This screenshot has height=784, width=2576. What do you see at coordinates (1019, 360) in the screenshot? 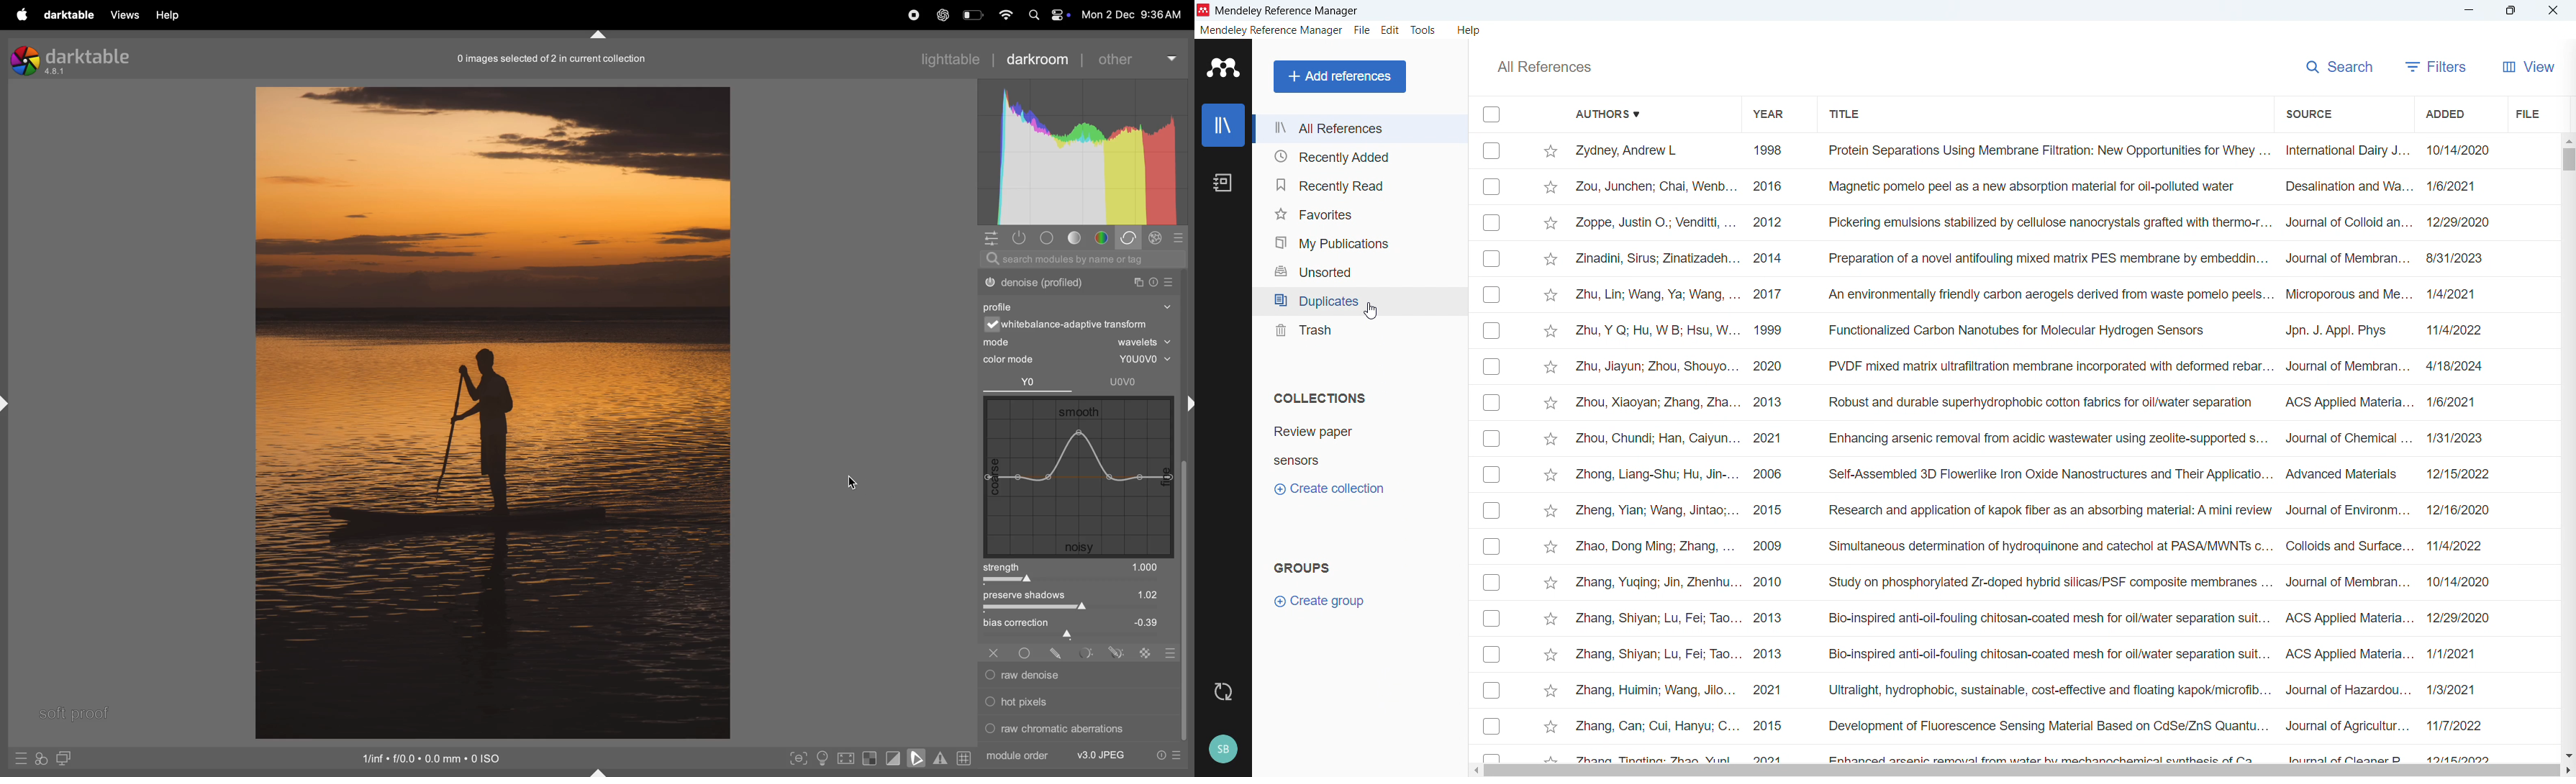
I see `color mode` at bounding box center [1019, 360].